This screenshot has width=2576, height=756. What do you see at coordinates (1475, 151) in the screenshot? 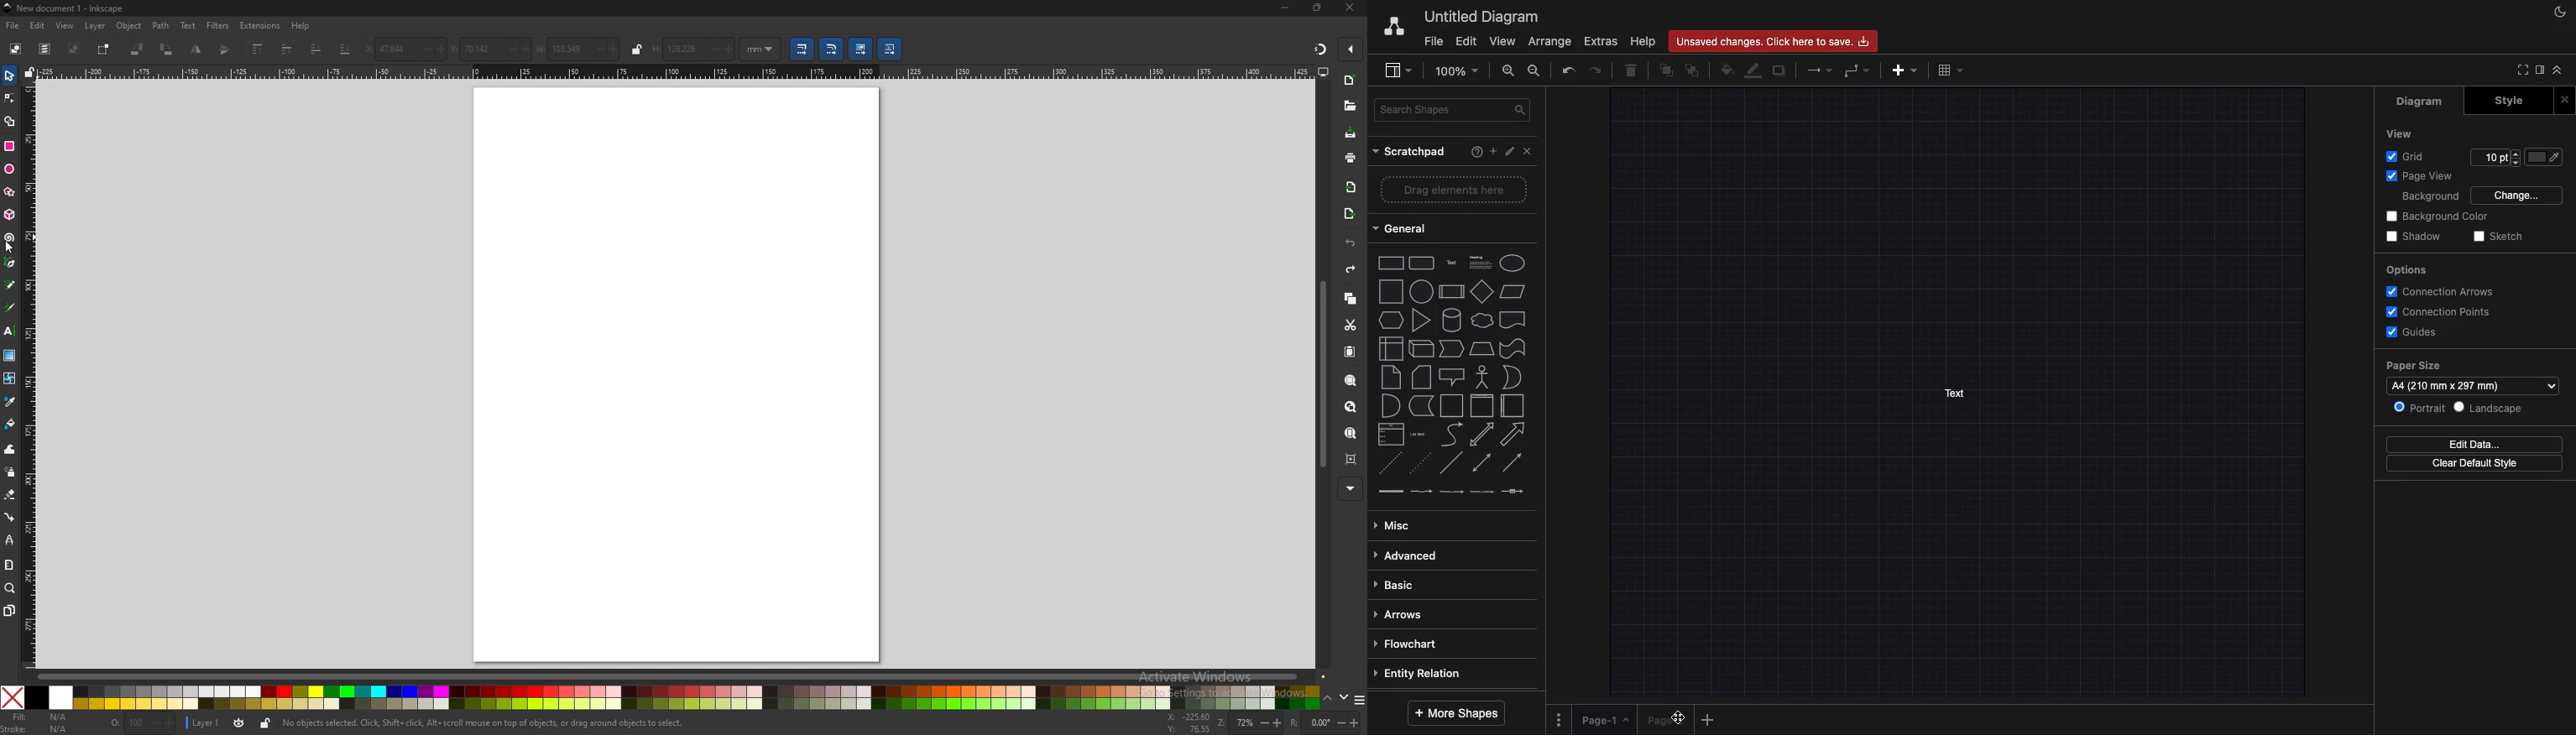
I see `Help` at bounding box center [1475, 151].